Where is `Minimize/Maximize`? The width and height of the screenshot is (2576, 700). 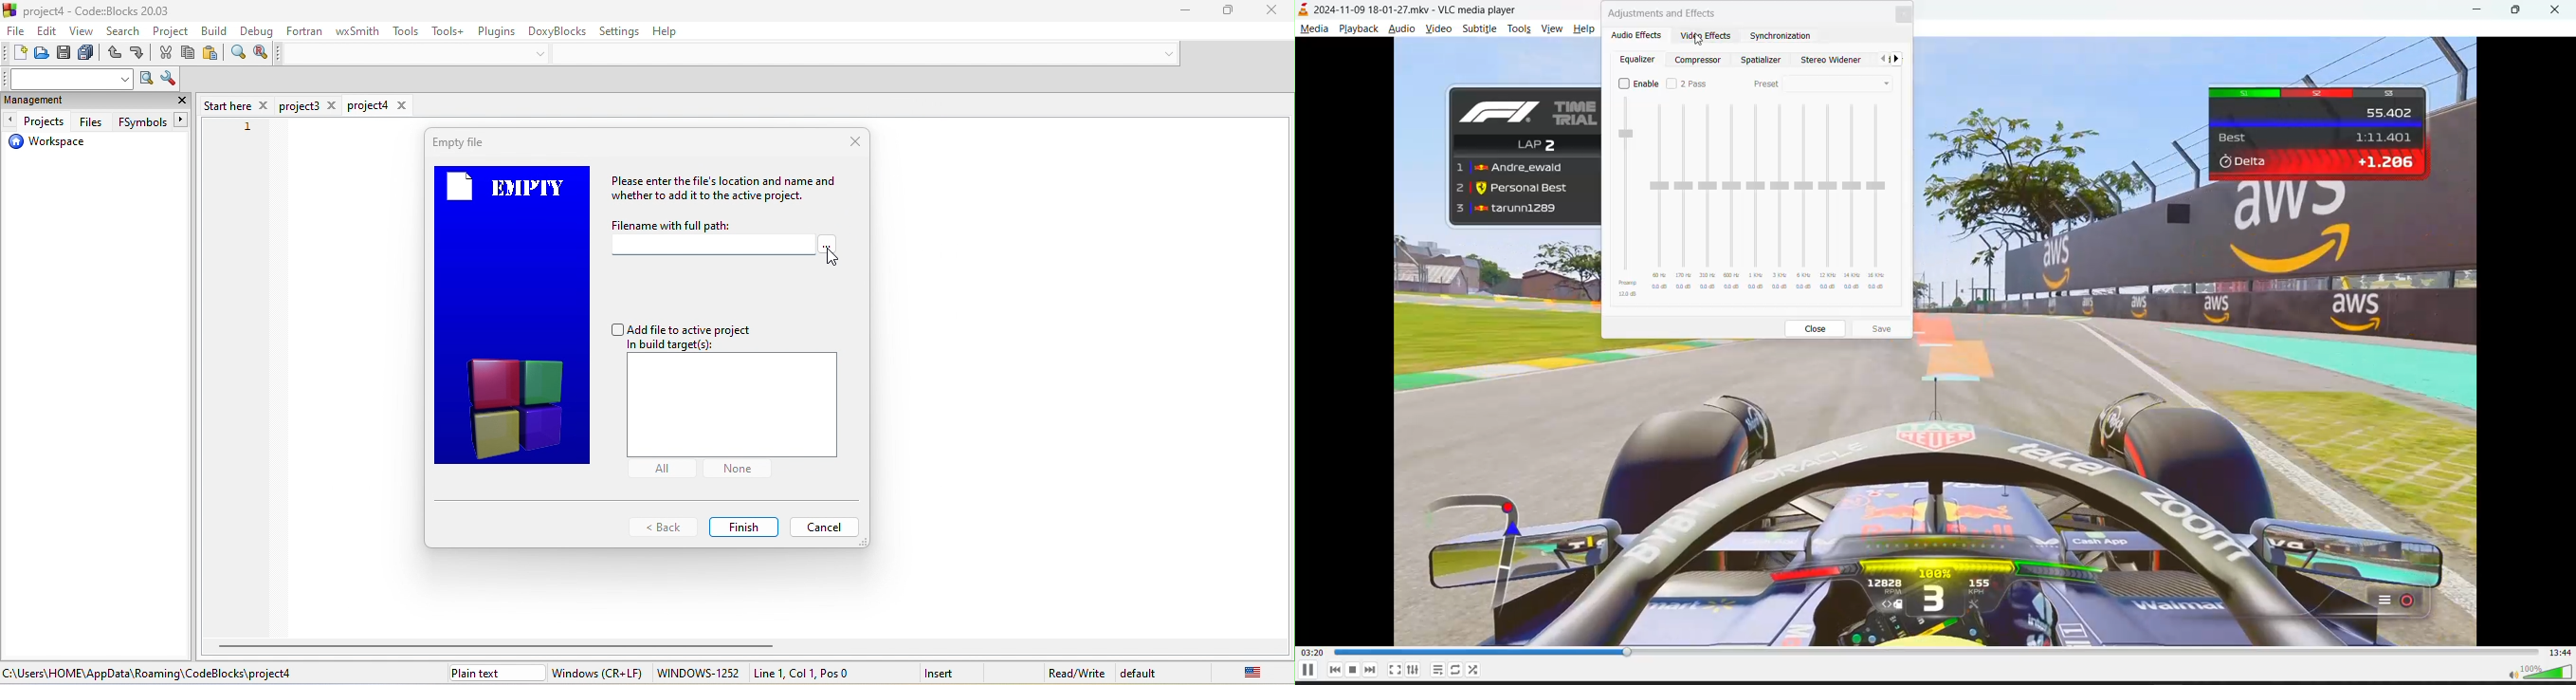 Minimize/Maximize is located at coordinates (1220, 11).